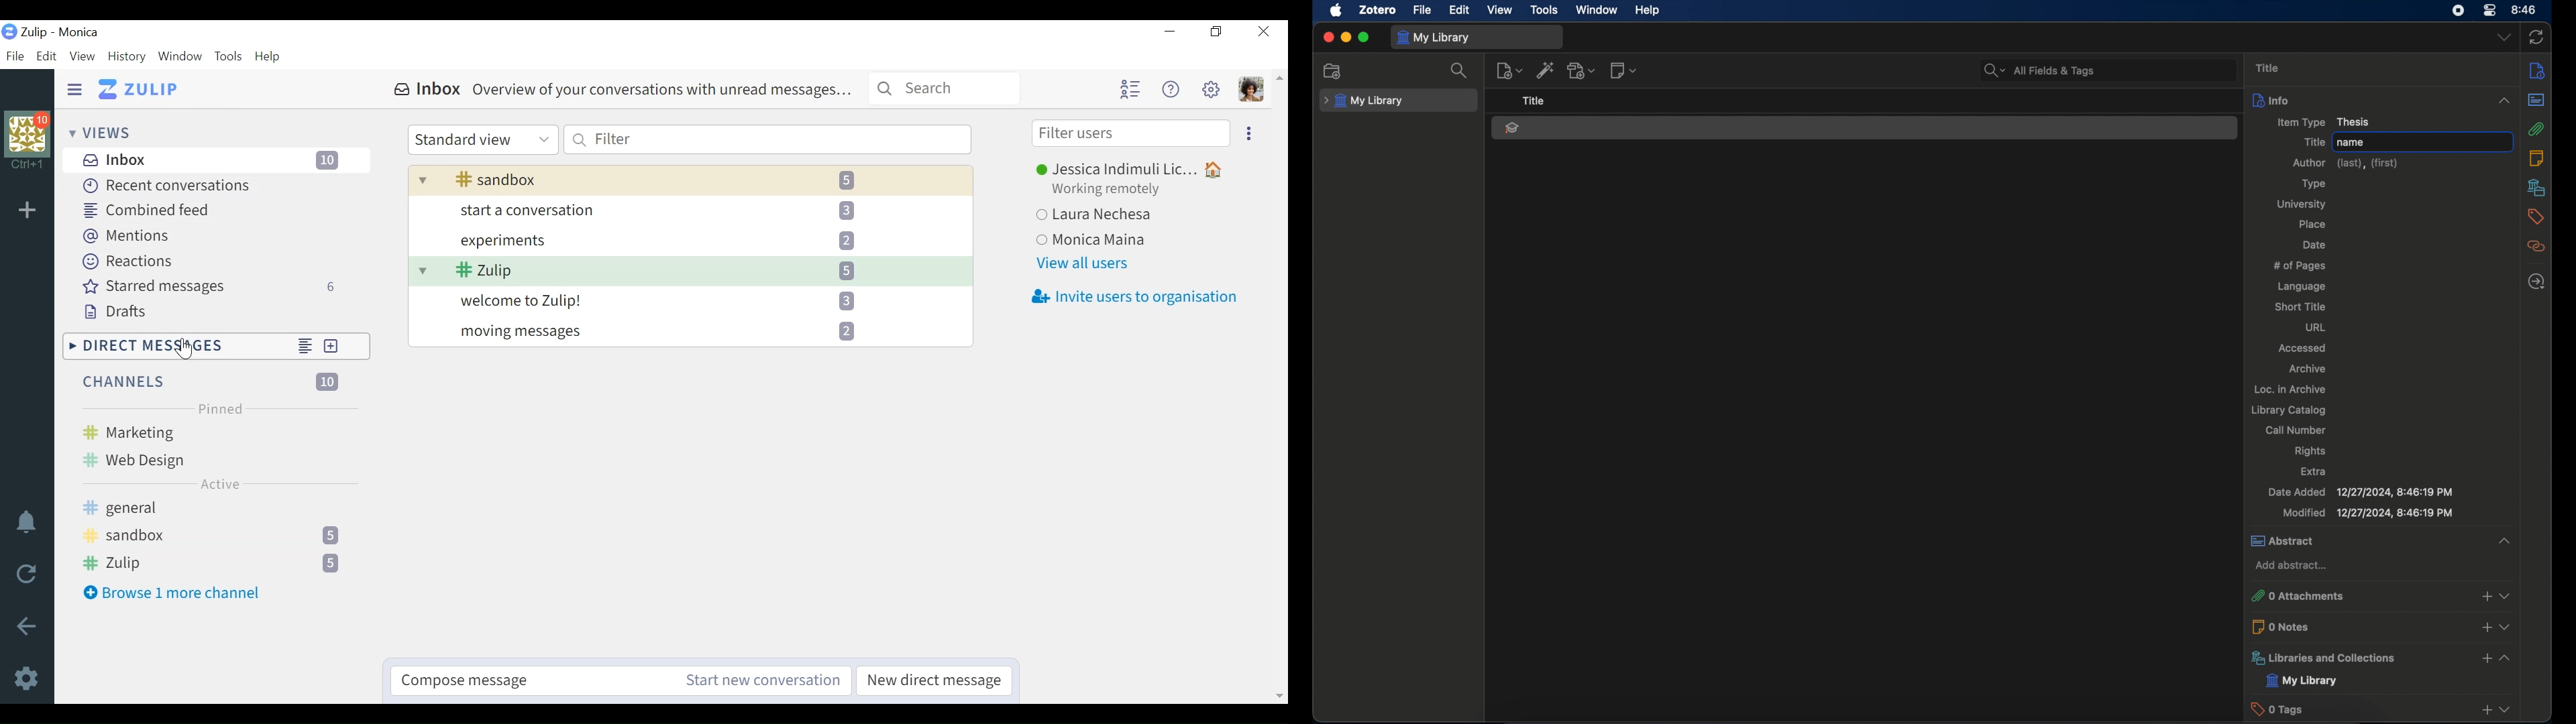  I want to click on Organisation name, so click(79, 34).